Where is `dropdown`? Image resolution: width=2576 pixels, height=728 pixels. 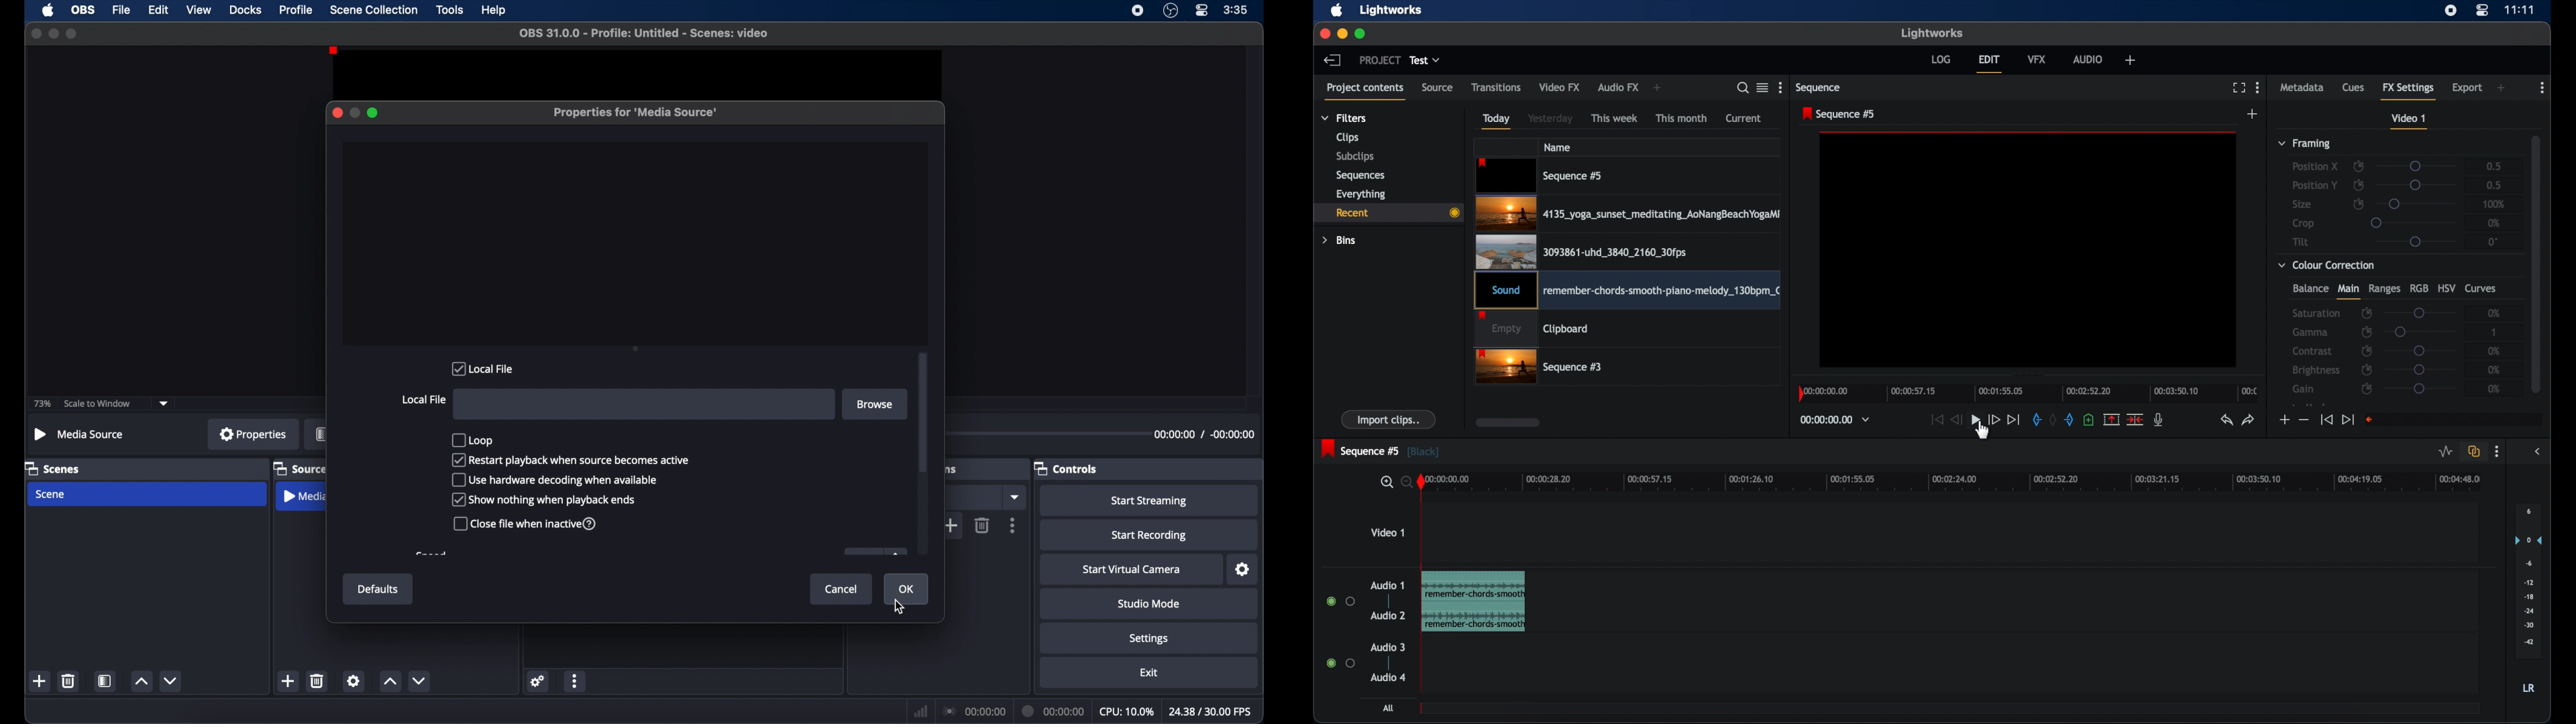
dropdown is located at coordinates (164, 404).